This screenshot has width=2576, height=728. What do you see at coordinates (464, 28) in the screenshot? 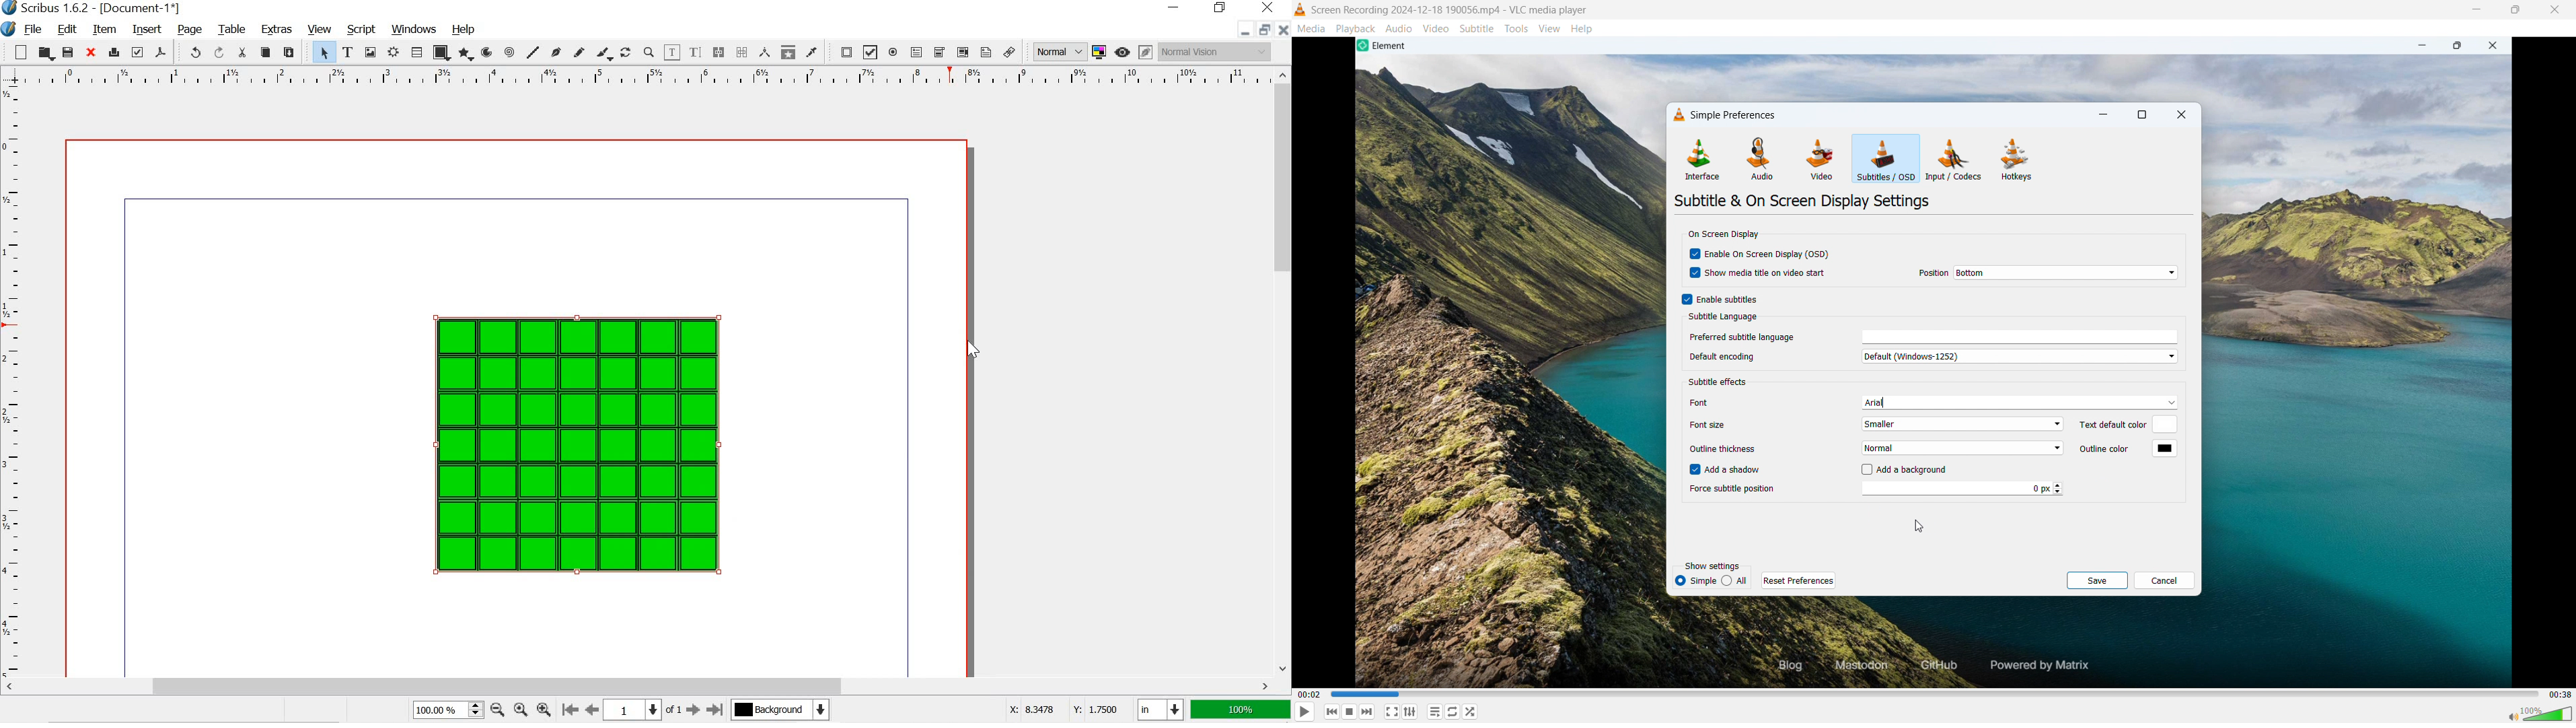
I see `help` at bounding box center [464, 28].